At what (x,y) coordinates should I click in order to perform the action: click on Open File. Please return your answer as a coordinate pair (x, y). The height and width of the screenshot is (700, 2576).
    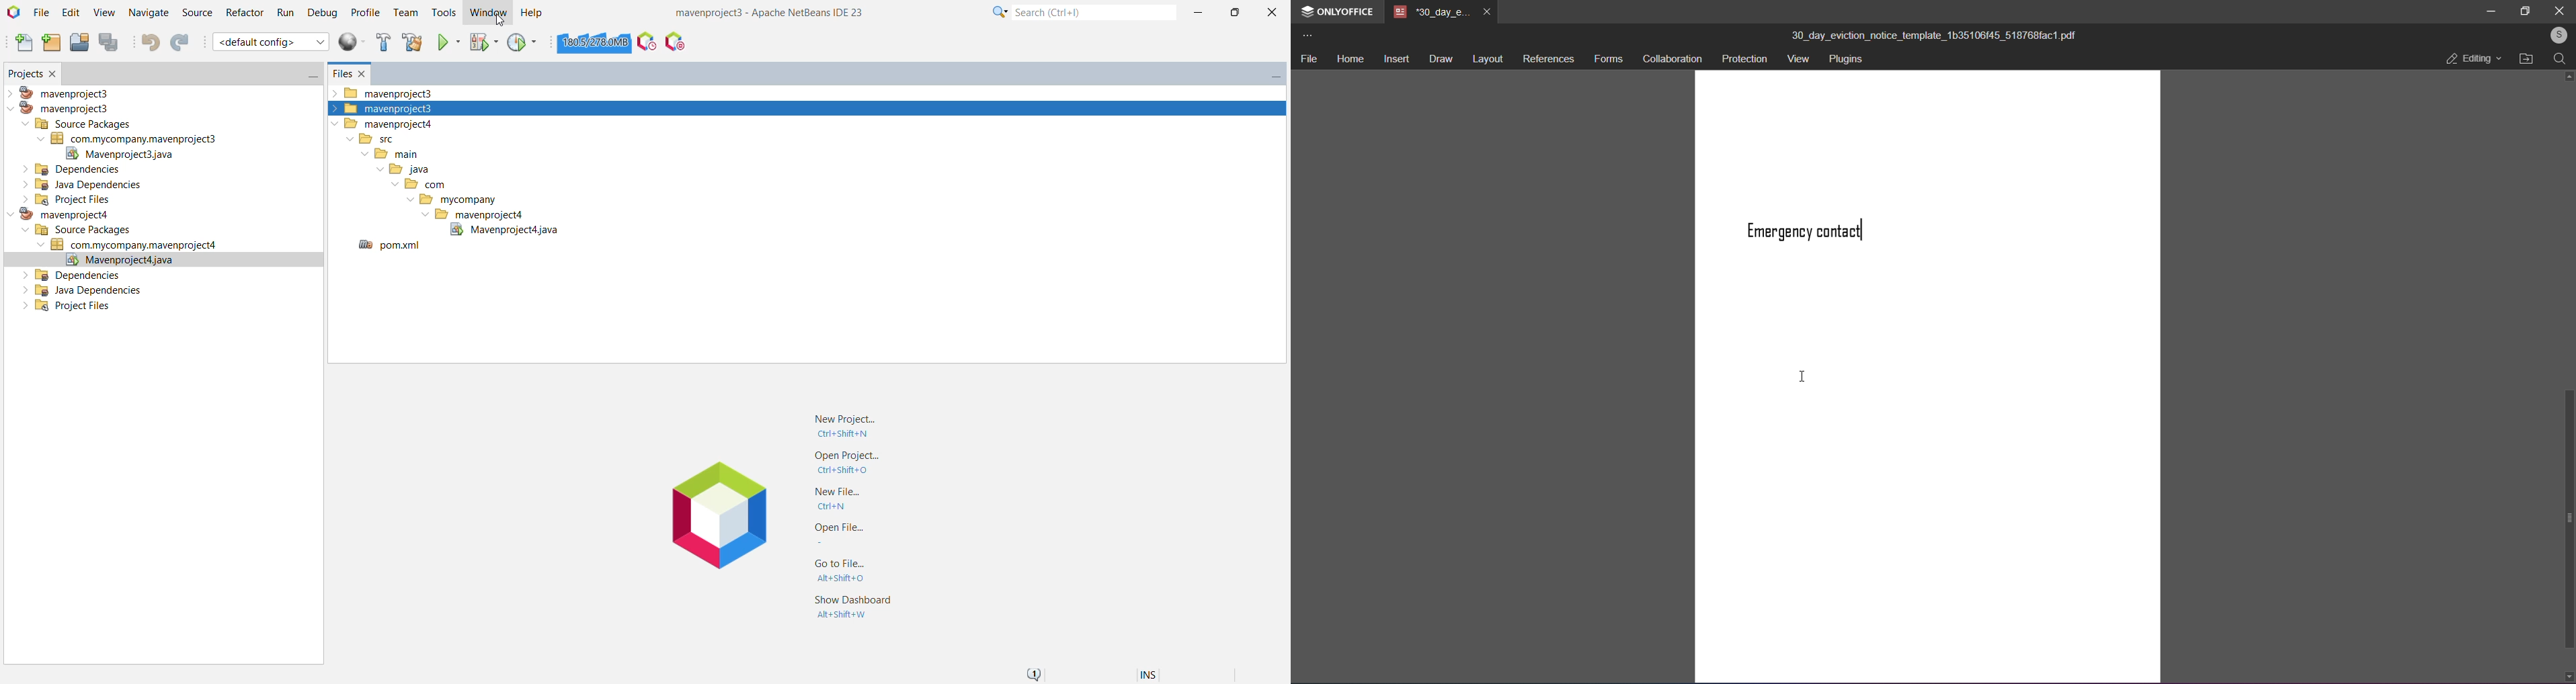
    Looking at the image, I should click on (839, 532).